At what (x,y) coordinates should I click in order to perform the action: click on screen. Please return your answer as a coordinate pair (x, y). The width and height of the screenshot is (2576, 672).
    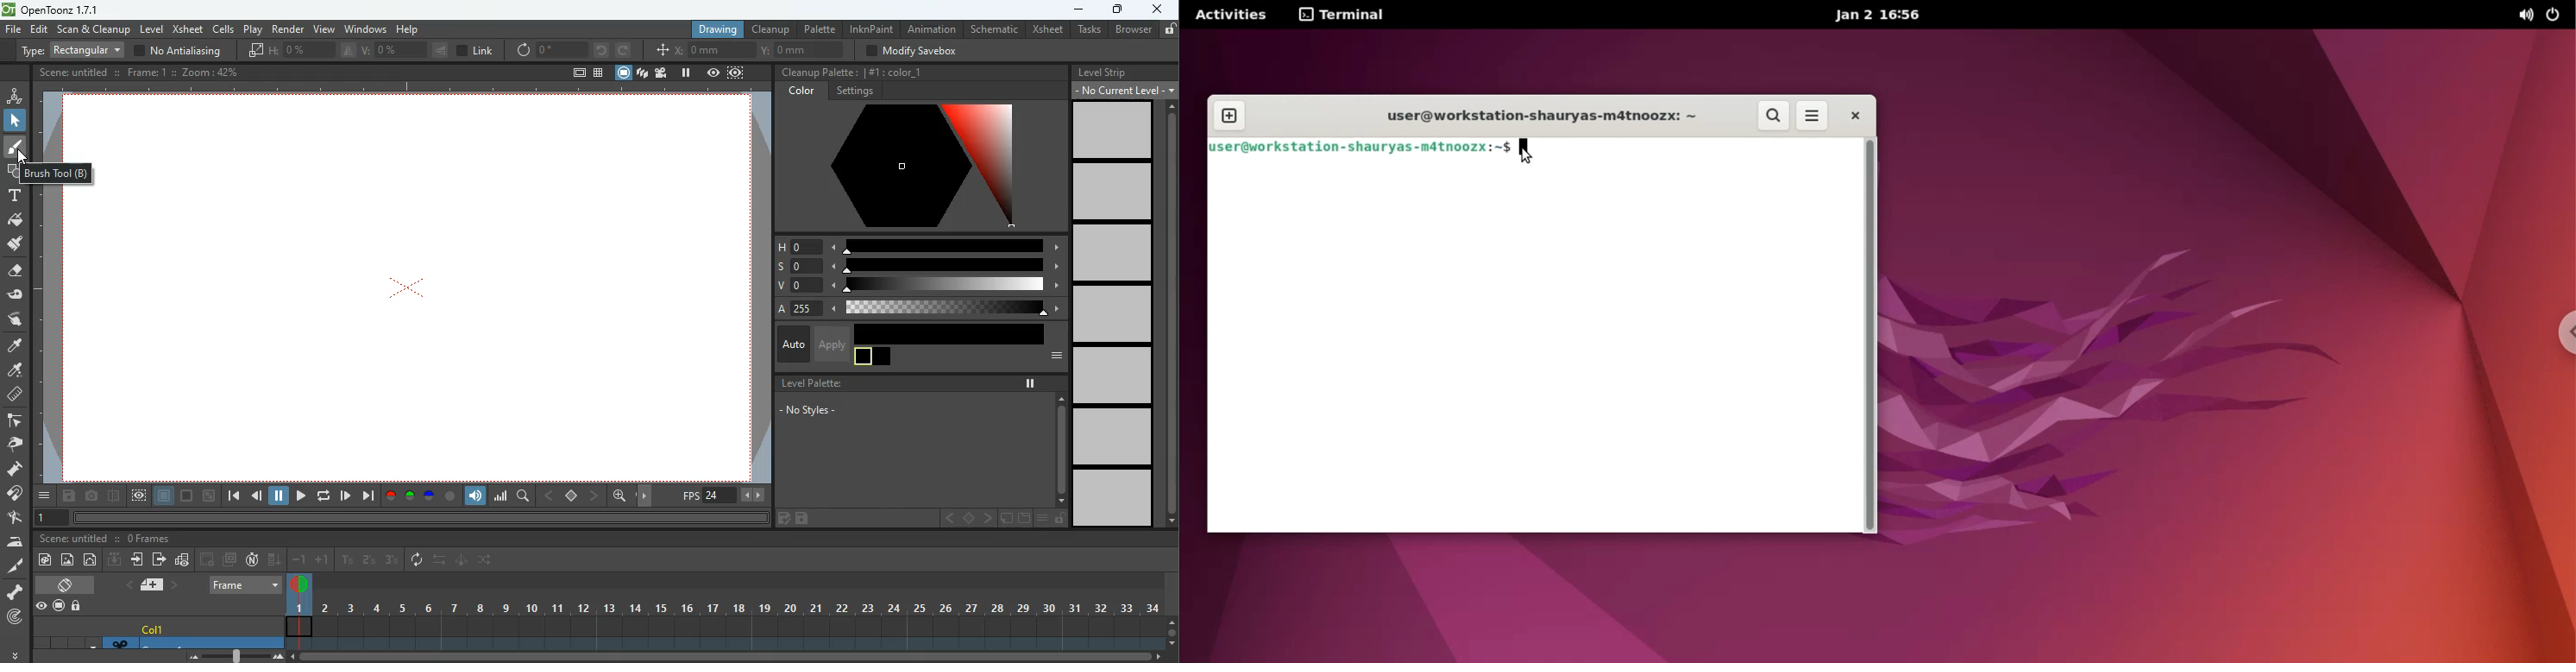
    Looking at the image, I should click on (437, 294).